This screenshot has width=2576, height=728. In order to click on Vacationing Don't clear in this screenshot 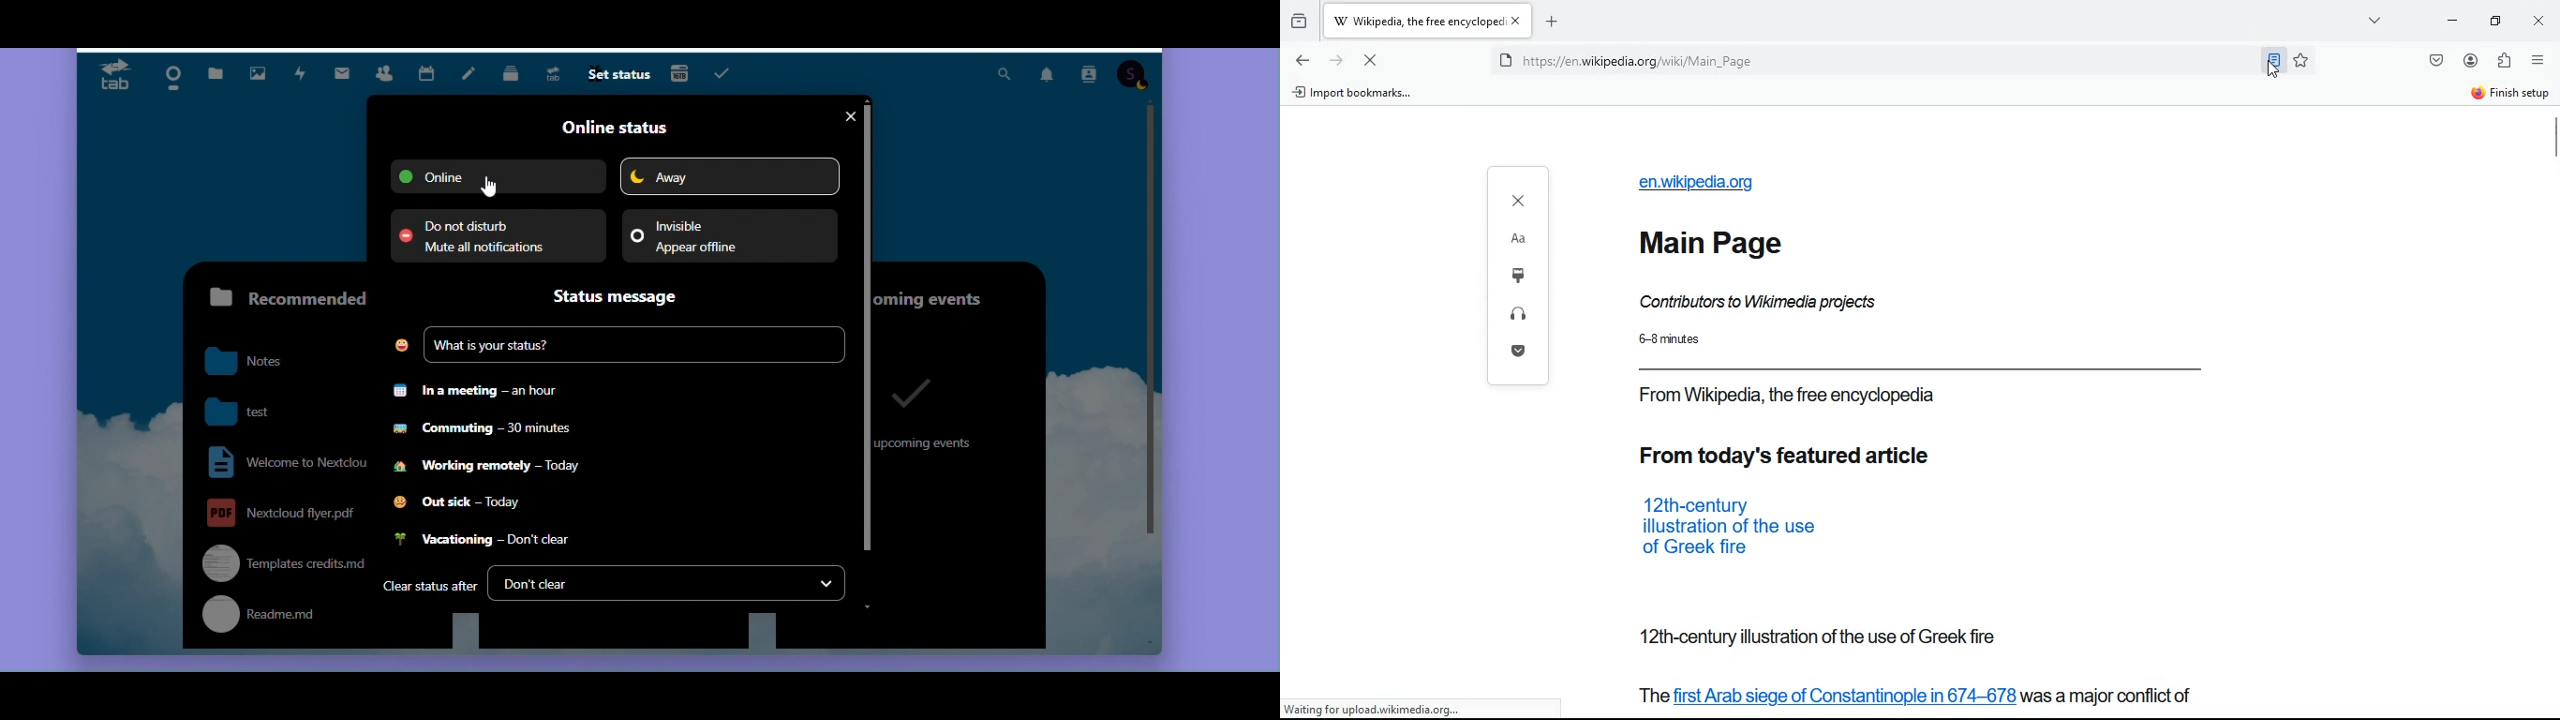, I will do `click(480, 541)`.